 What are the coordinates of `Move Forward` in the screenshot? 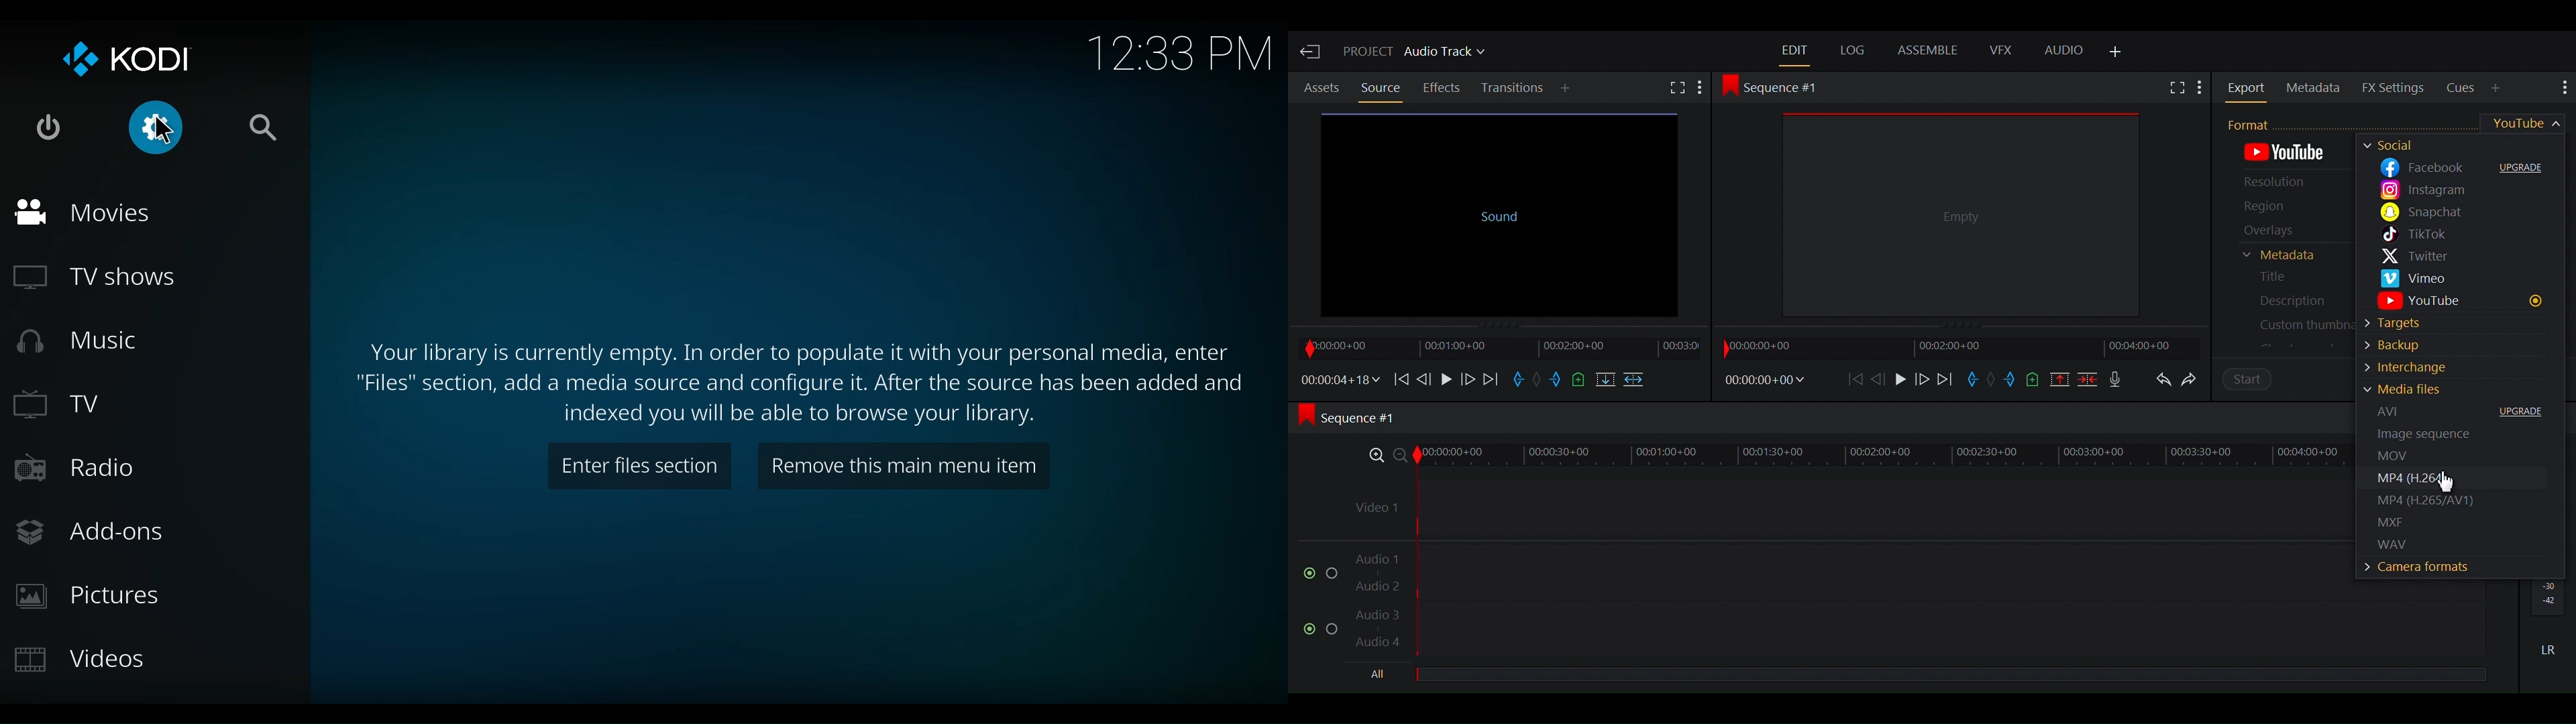 It's located at (1492, 379).